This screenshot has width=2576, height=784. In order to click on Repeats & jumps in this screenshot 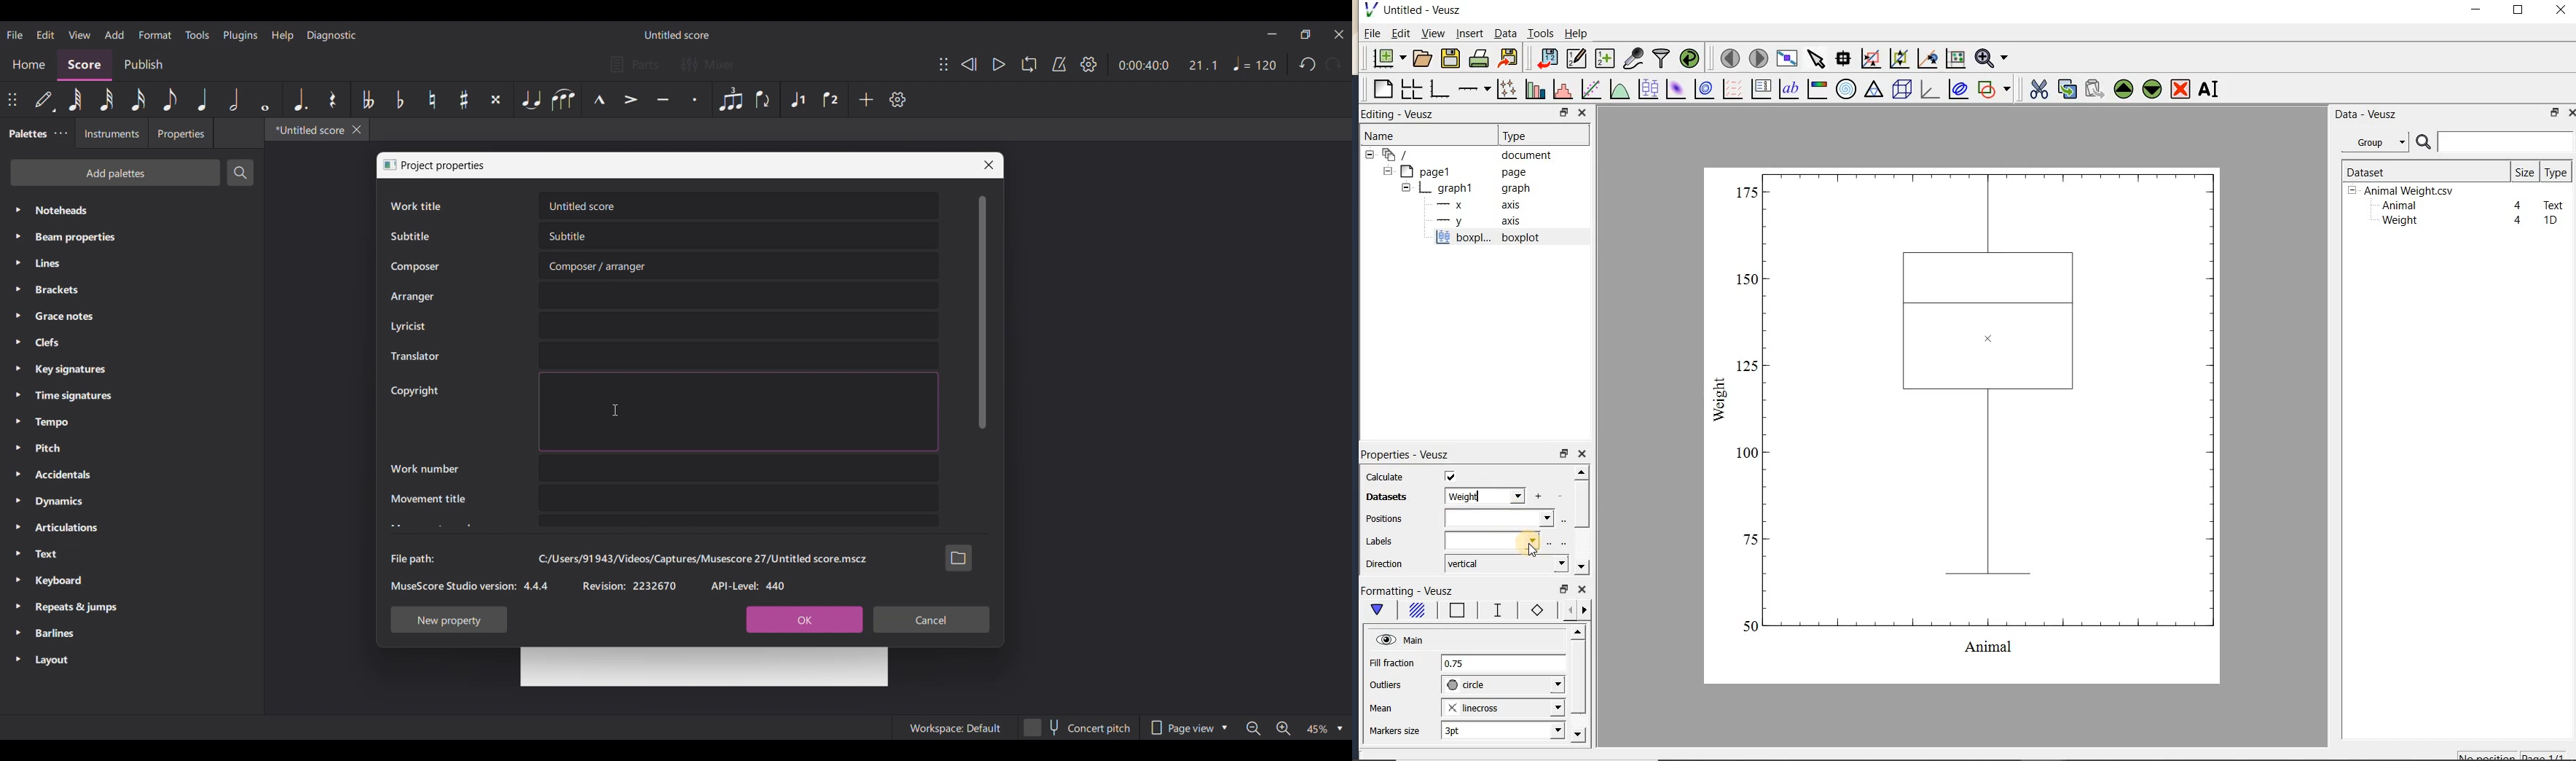, I will do `click(132, 607)`.